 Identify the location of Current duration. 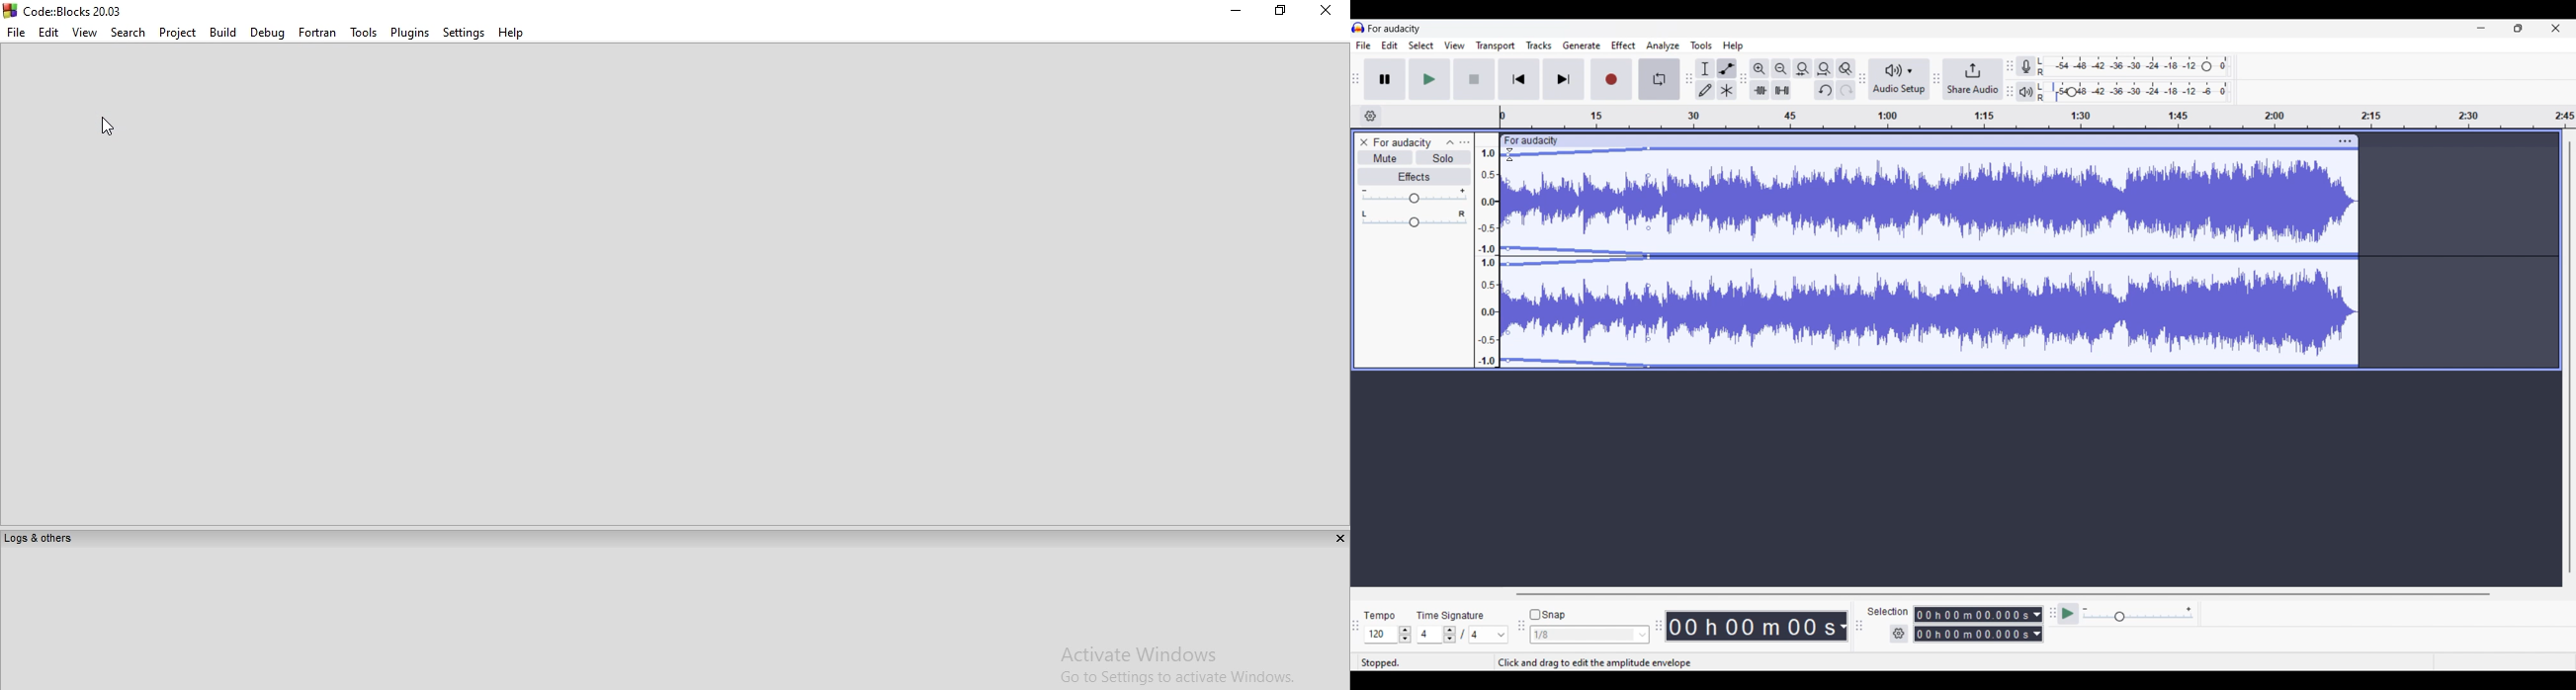
(1751, 626).